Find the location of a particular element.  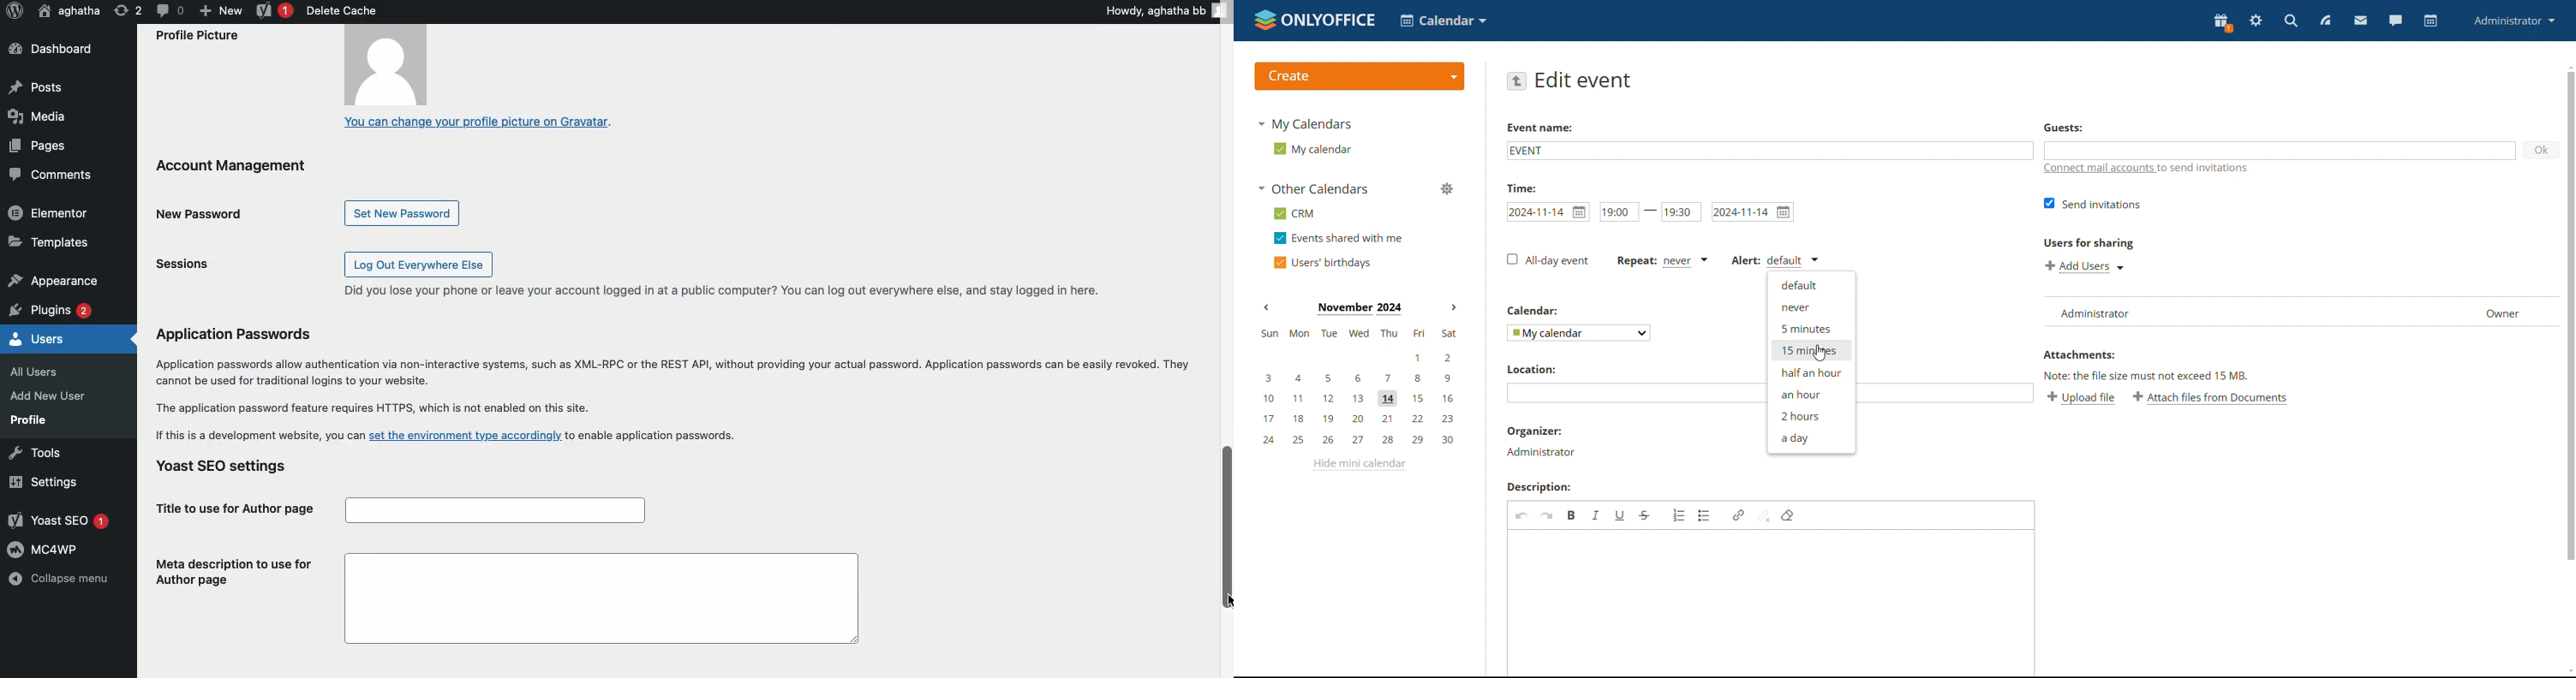

crm is located at coordinates (1294, 214).